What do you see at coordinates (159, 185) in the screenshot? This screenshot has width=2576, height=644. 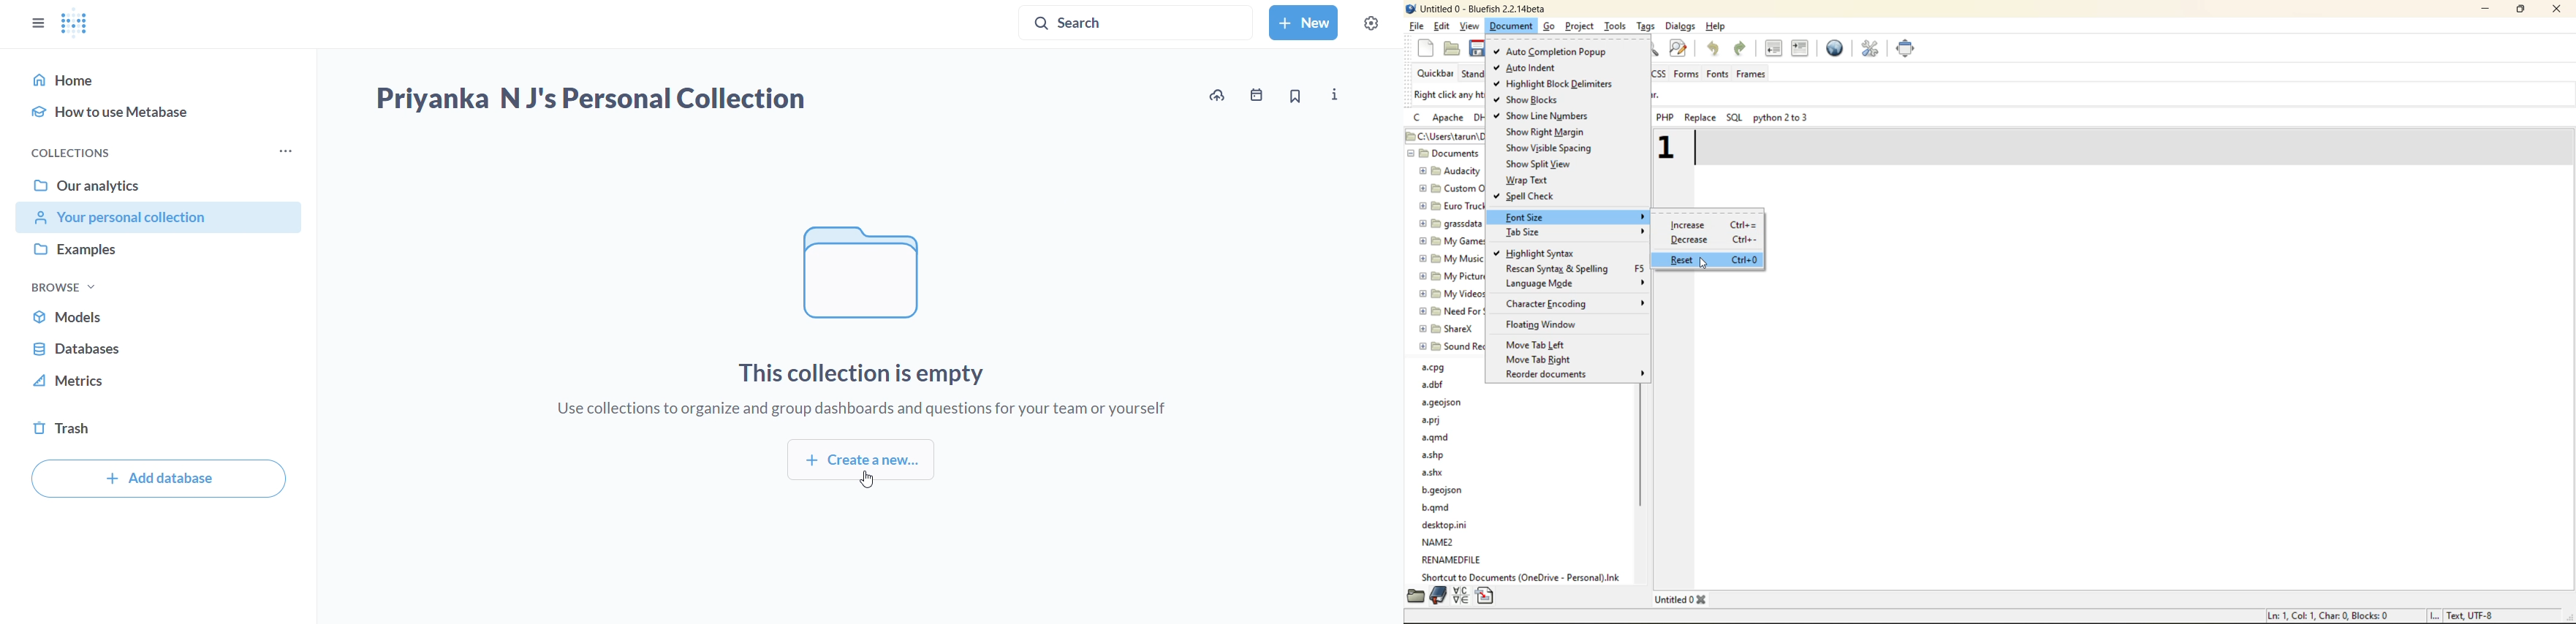 I see `our analytics` at bounding box center [159, 185].